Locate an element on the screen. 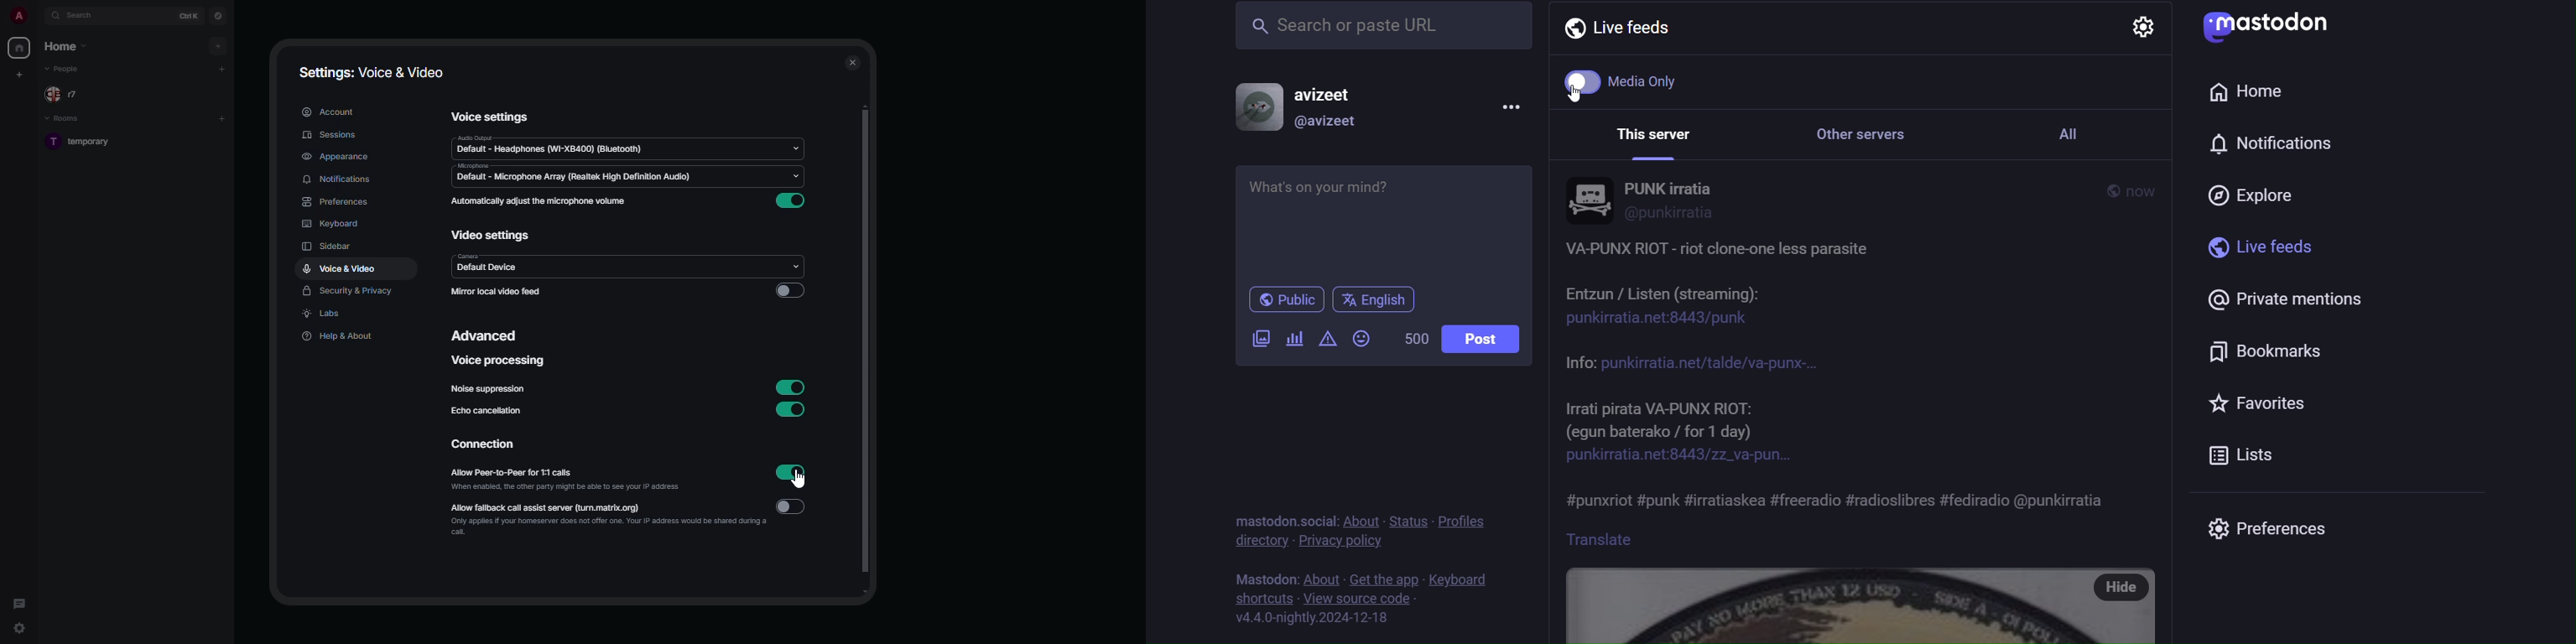 The image size is (2576, 644). display picture is located at coordinates (1252, 104).